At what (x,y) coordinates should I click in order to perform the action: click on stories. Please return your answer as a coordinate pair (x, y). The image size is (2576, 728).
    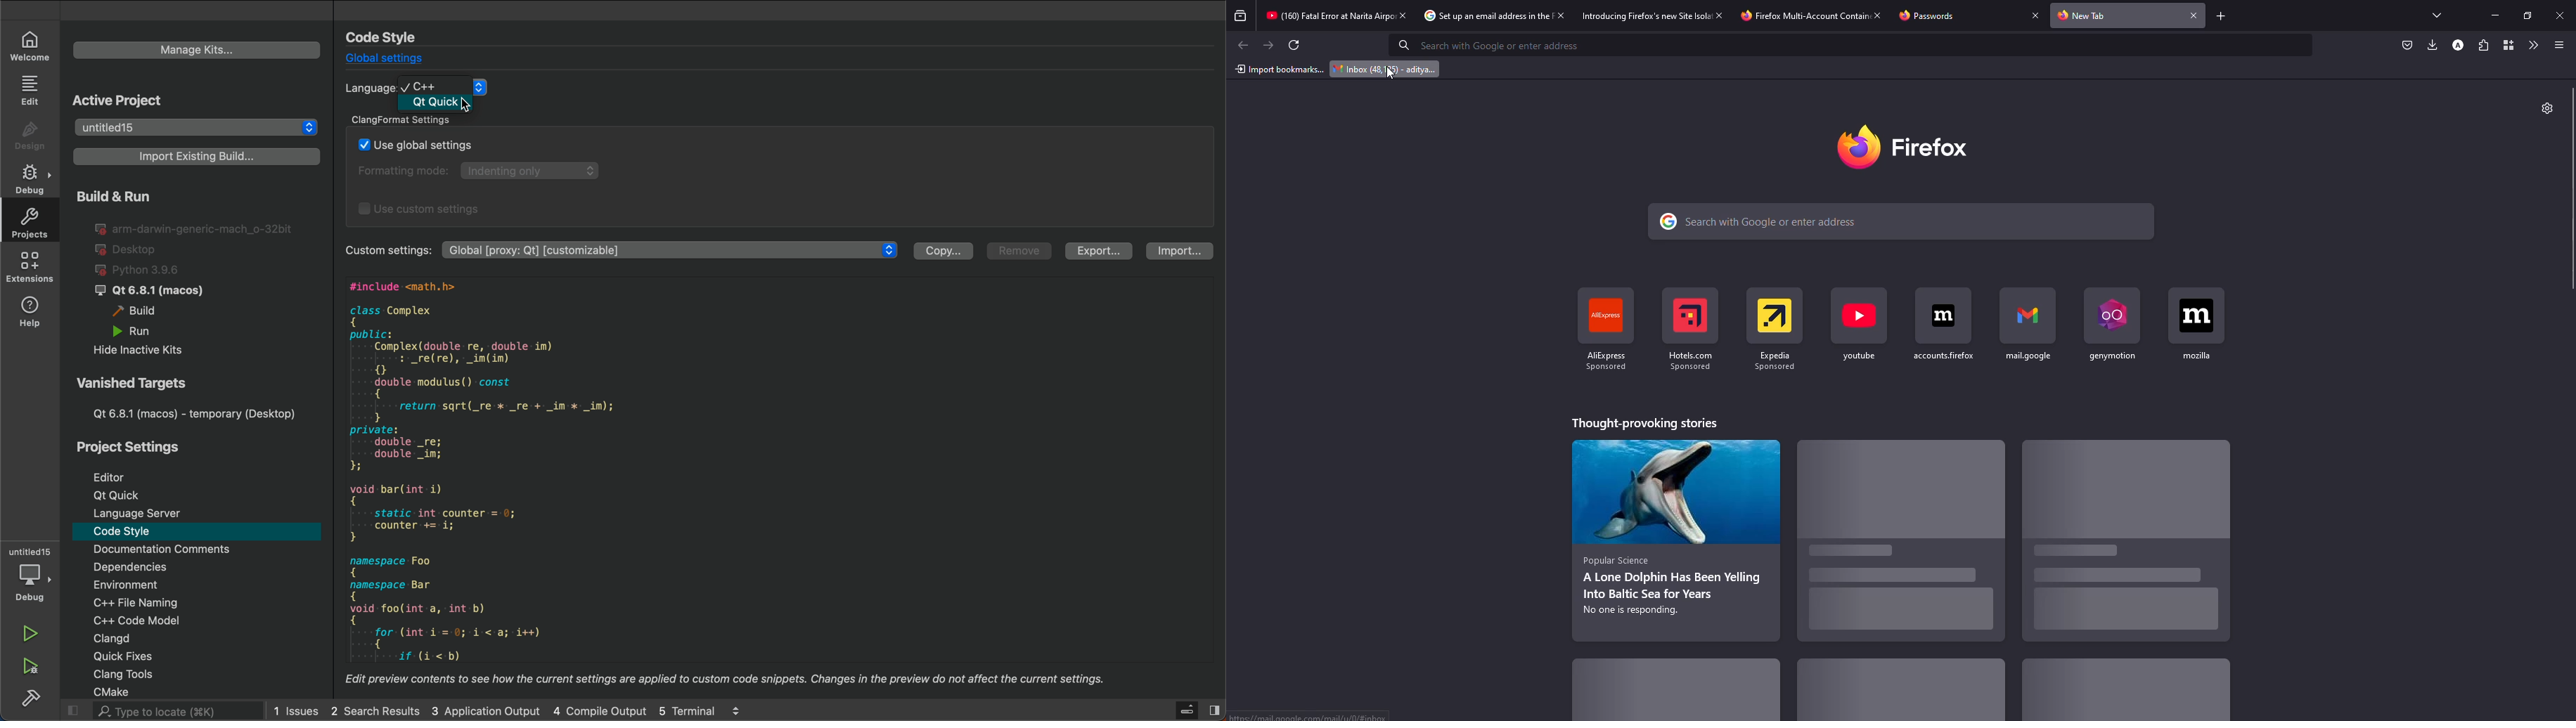
    Looking at the image, I should click on (1678, 695).